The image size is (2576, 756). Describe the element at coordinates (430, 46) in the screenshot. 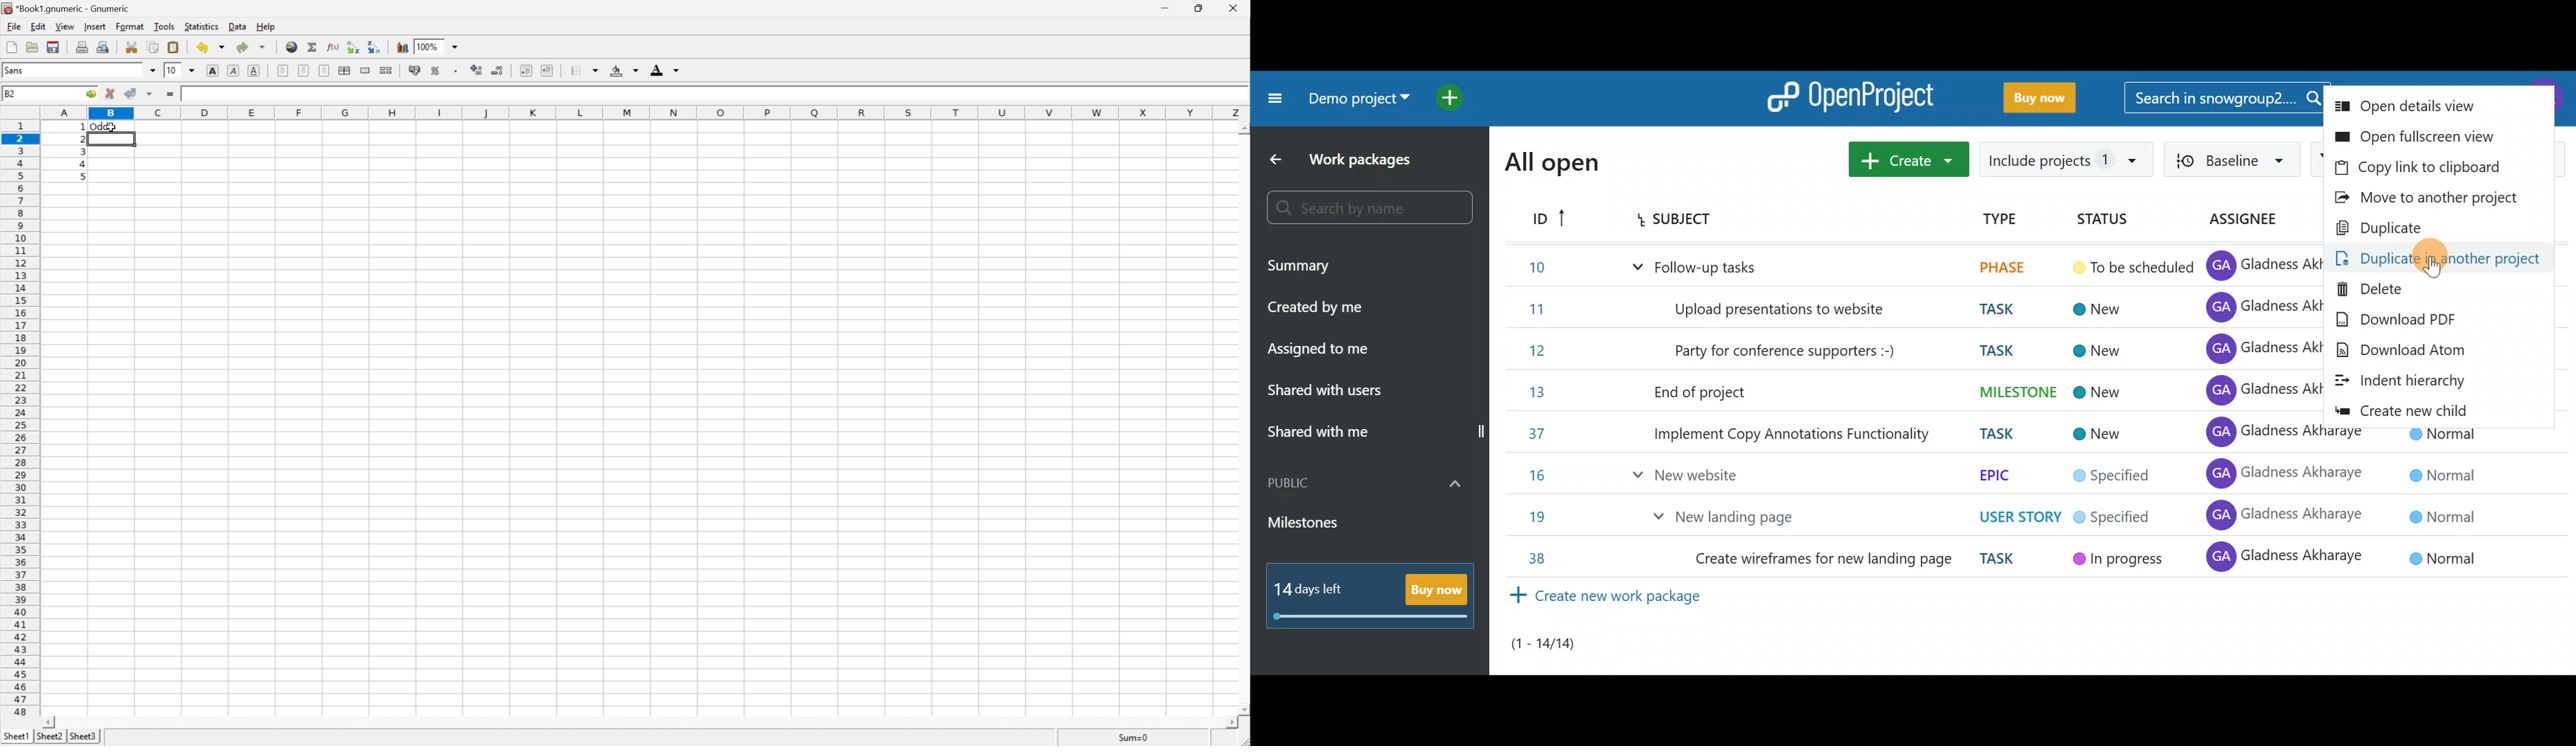

I see `100%` at that location.